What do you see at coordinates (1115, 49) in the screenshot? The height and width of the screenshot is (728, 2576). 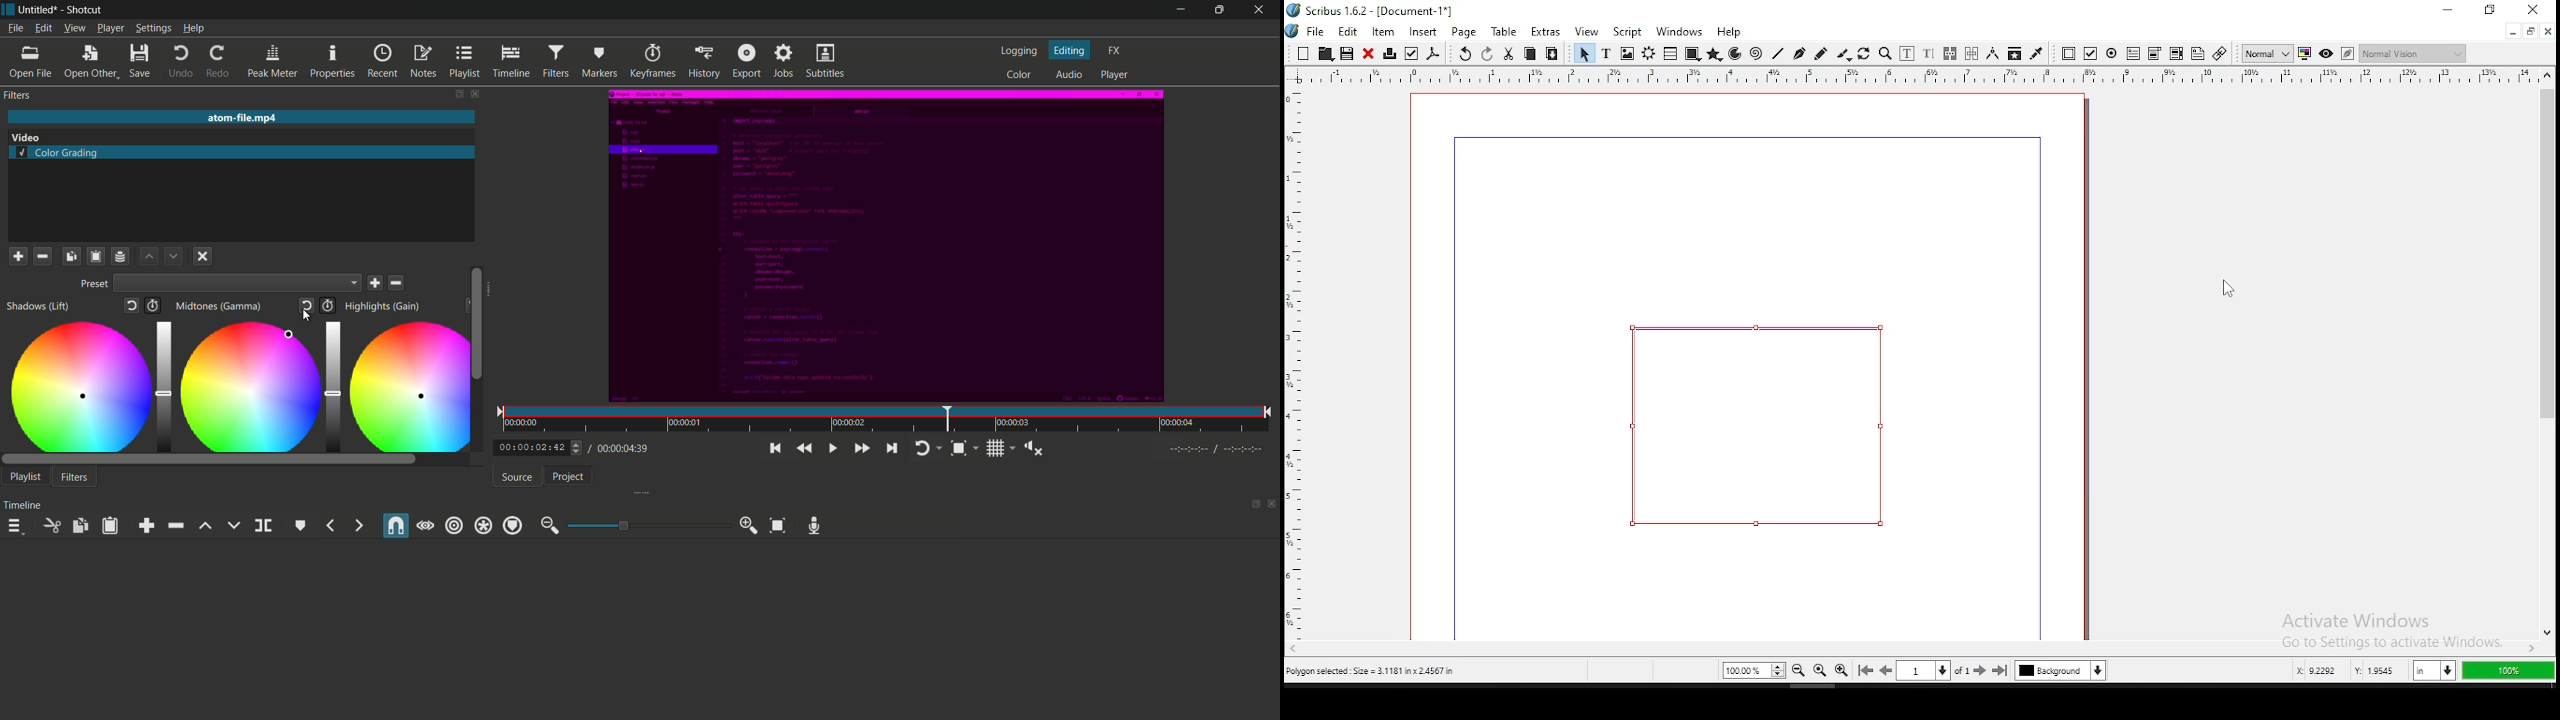 I see `fx` at bounding box center [1115, 49].